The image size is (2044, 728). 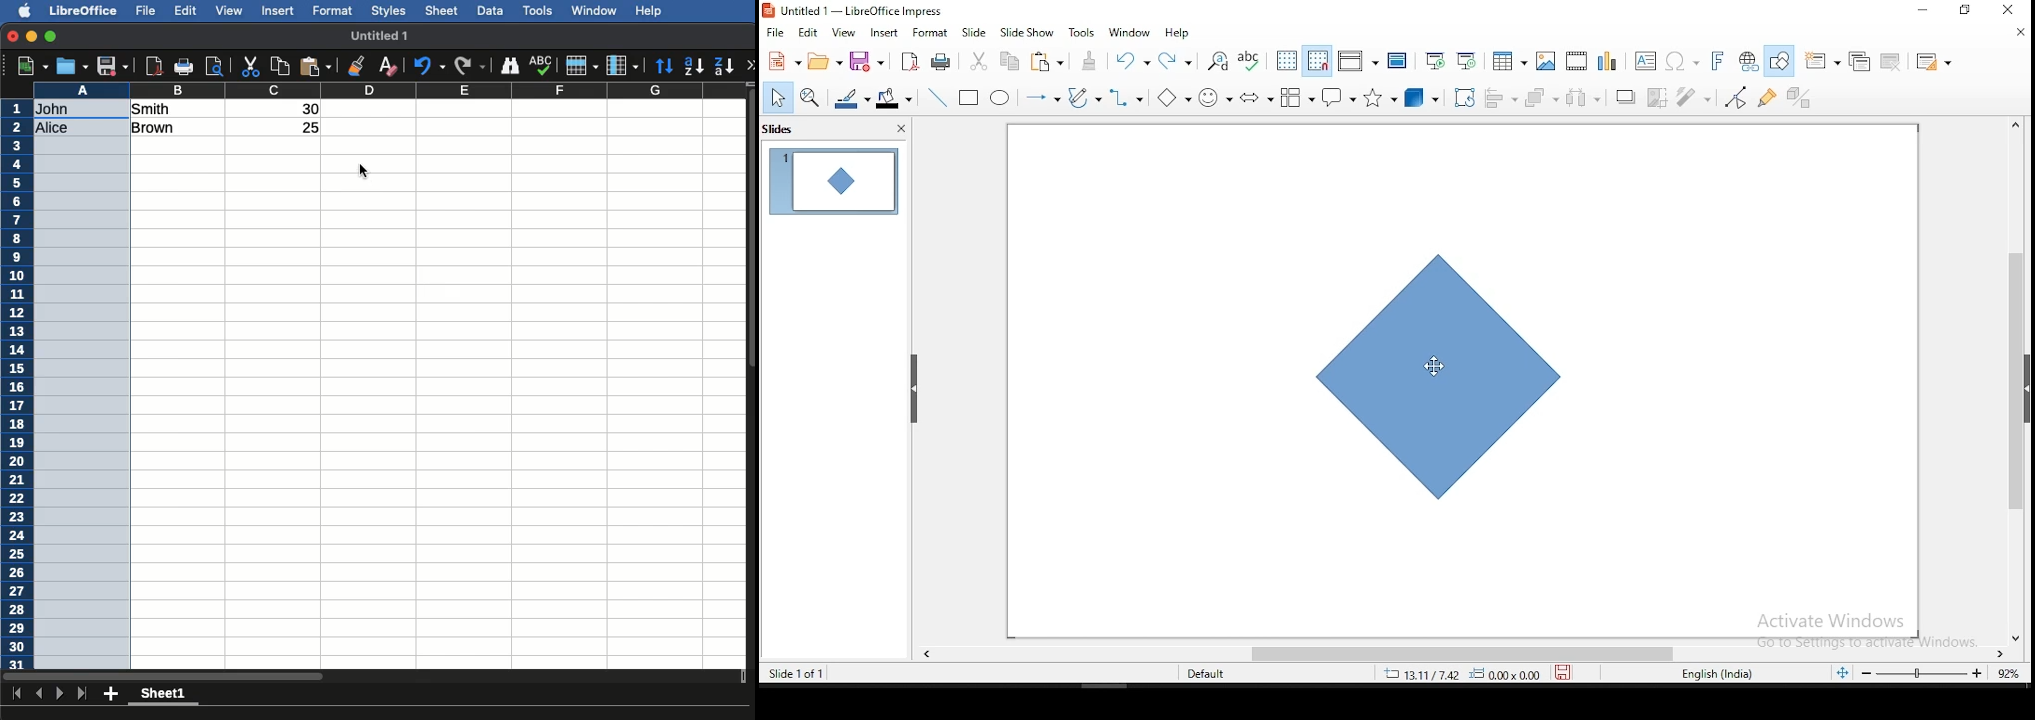 I want to click on export as pdf, so click(x=910, y=61).